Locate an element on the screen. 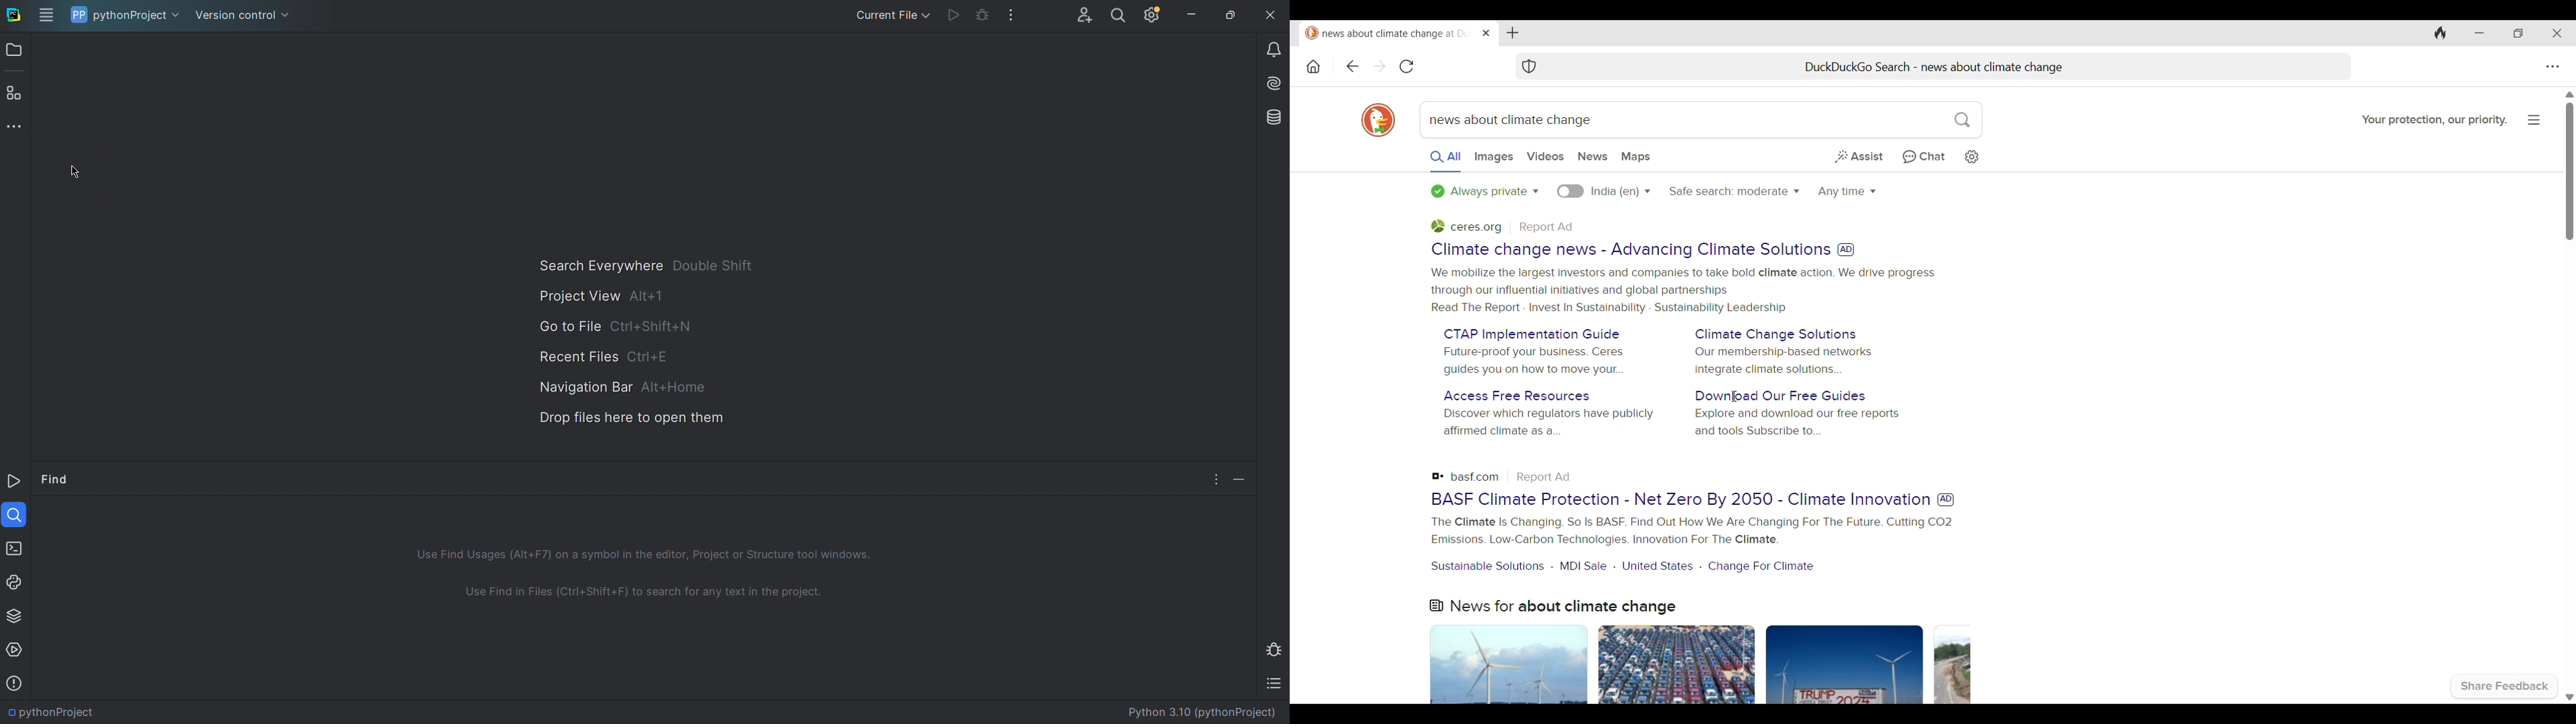 This screenshot has width=2576, height=728. Find is located at coordinates (16, 515).